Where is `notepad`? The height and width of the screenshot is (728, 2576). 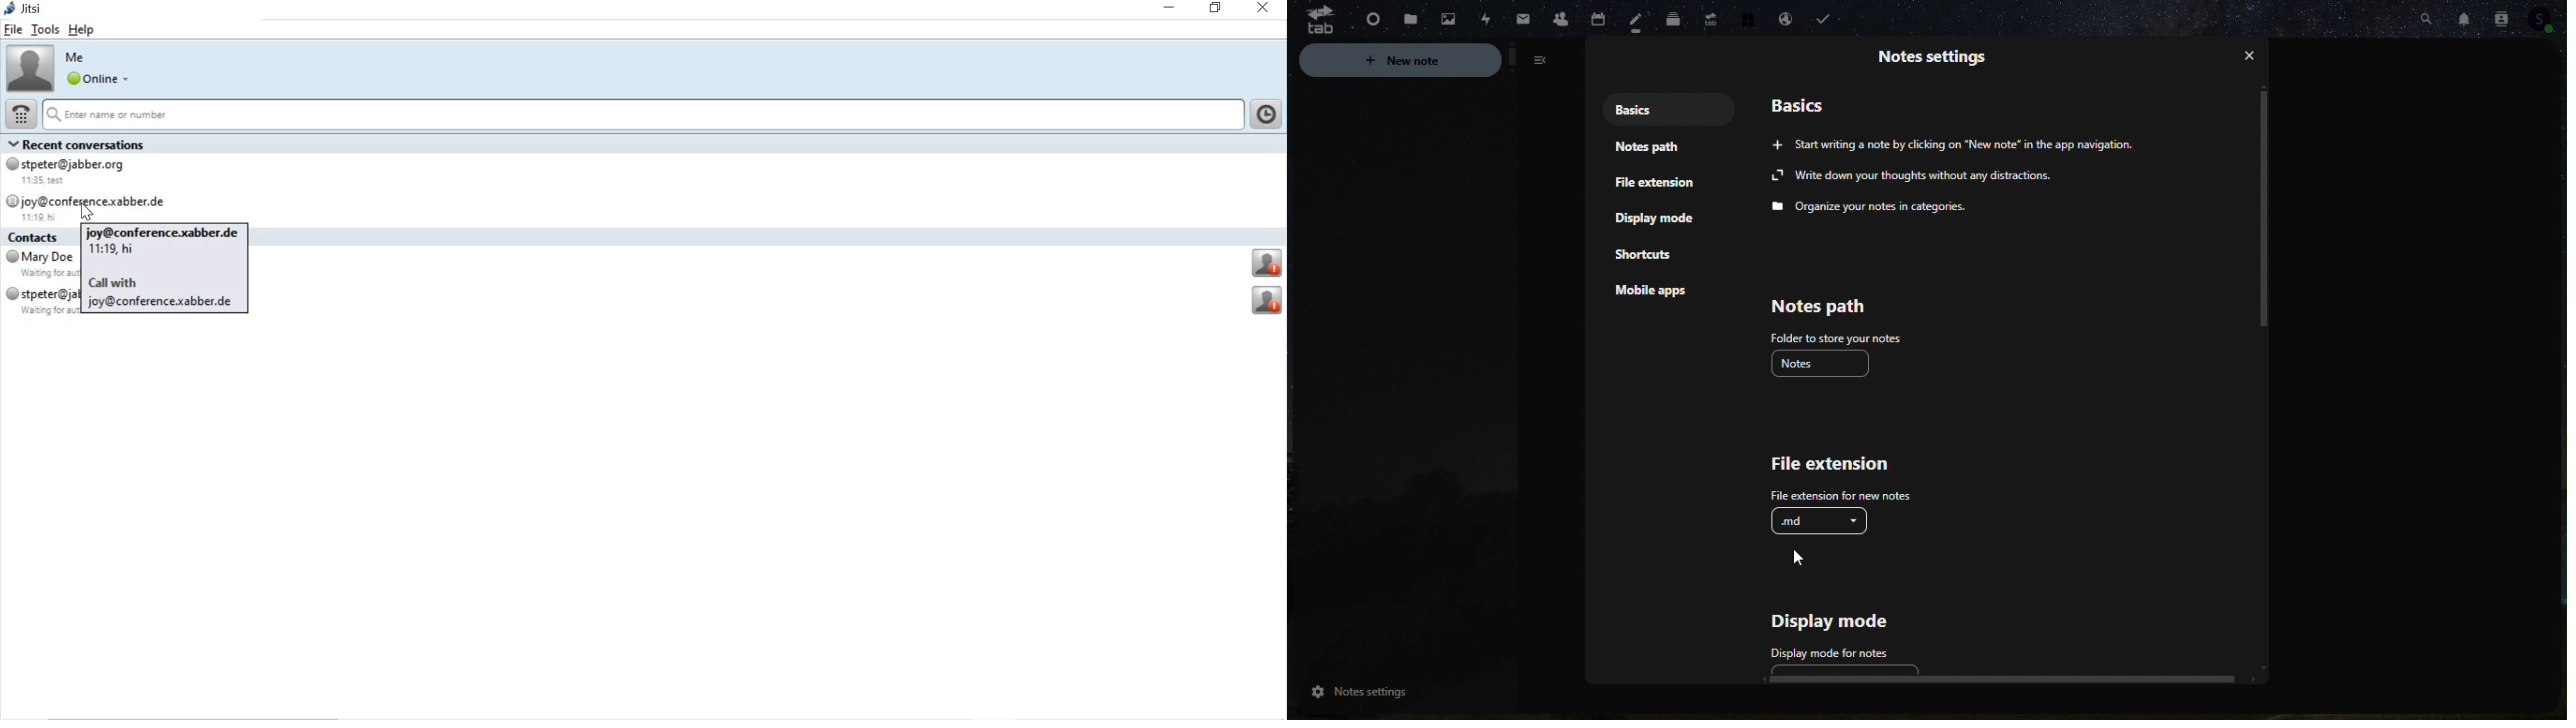 notepad is located at coordinates (1654, 148).